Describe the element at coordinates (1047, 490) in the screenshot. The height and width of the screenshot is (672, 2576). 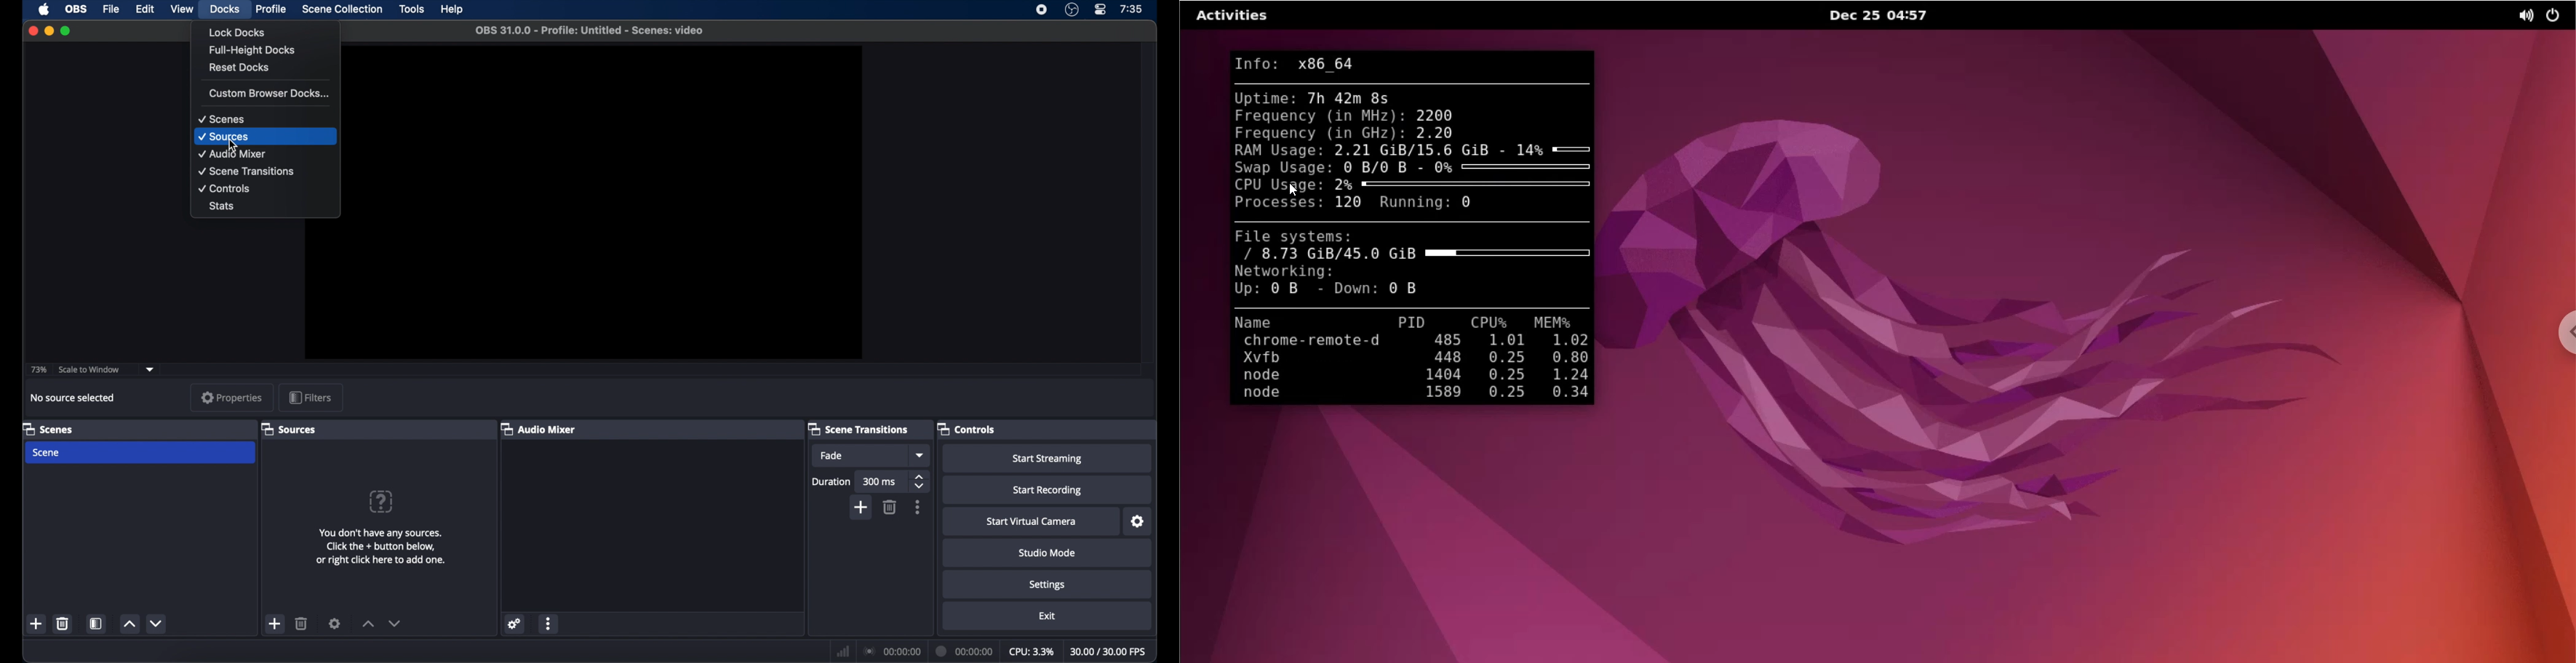
I see `start recording` at that location.